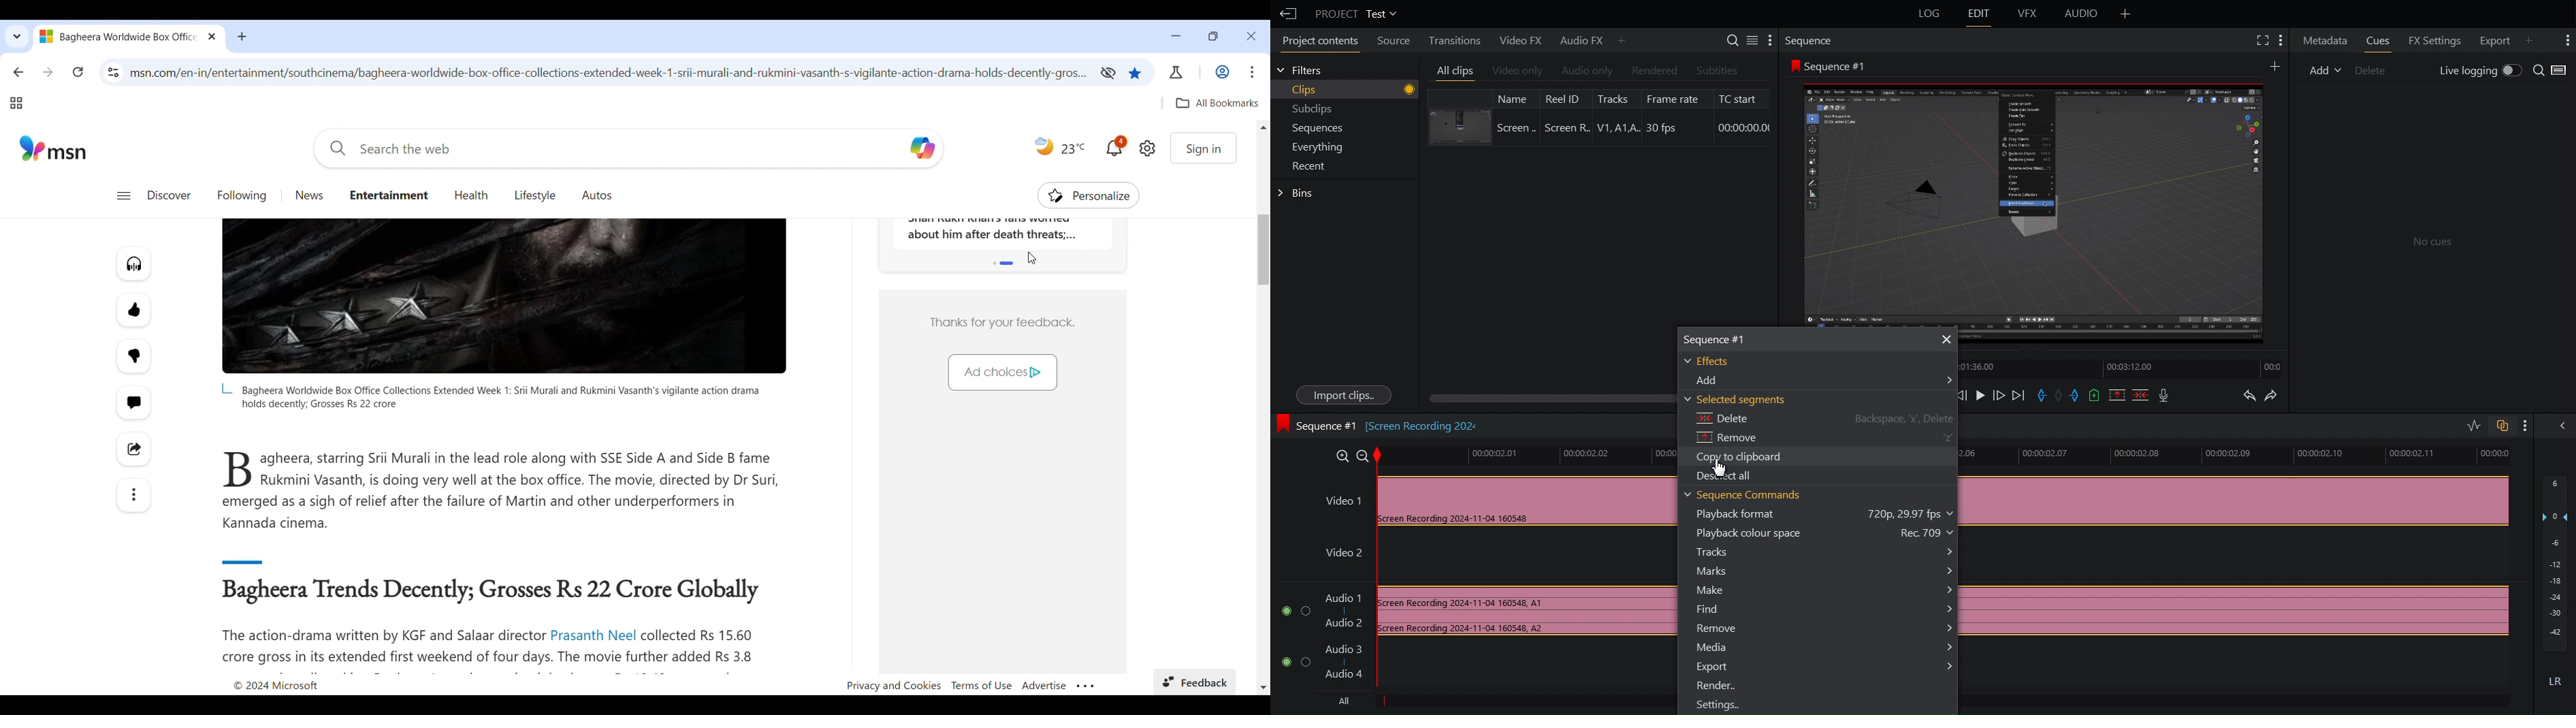 This screenshot has width=2576, height=728. What do you see at coordinates (1822, 647) in the screenshot?
I see `Media` at bounding box center [1822, 647].